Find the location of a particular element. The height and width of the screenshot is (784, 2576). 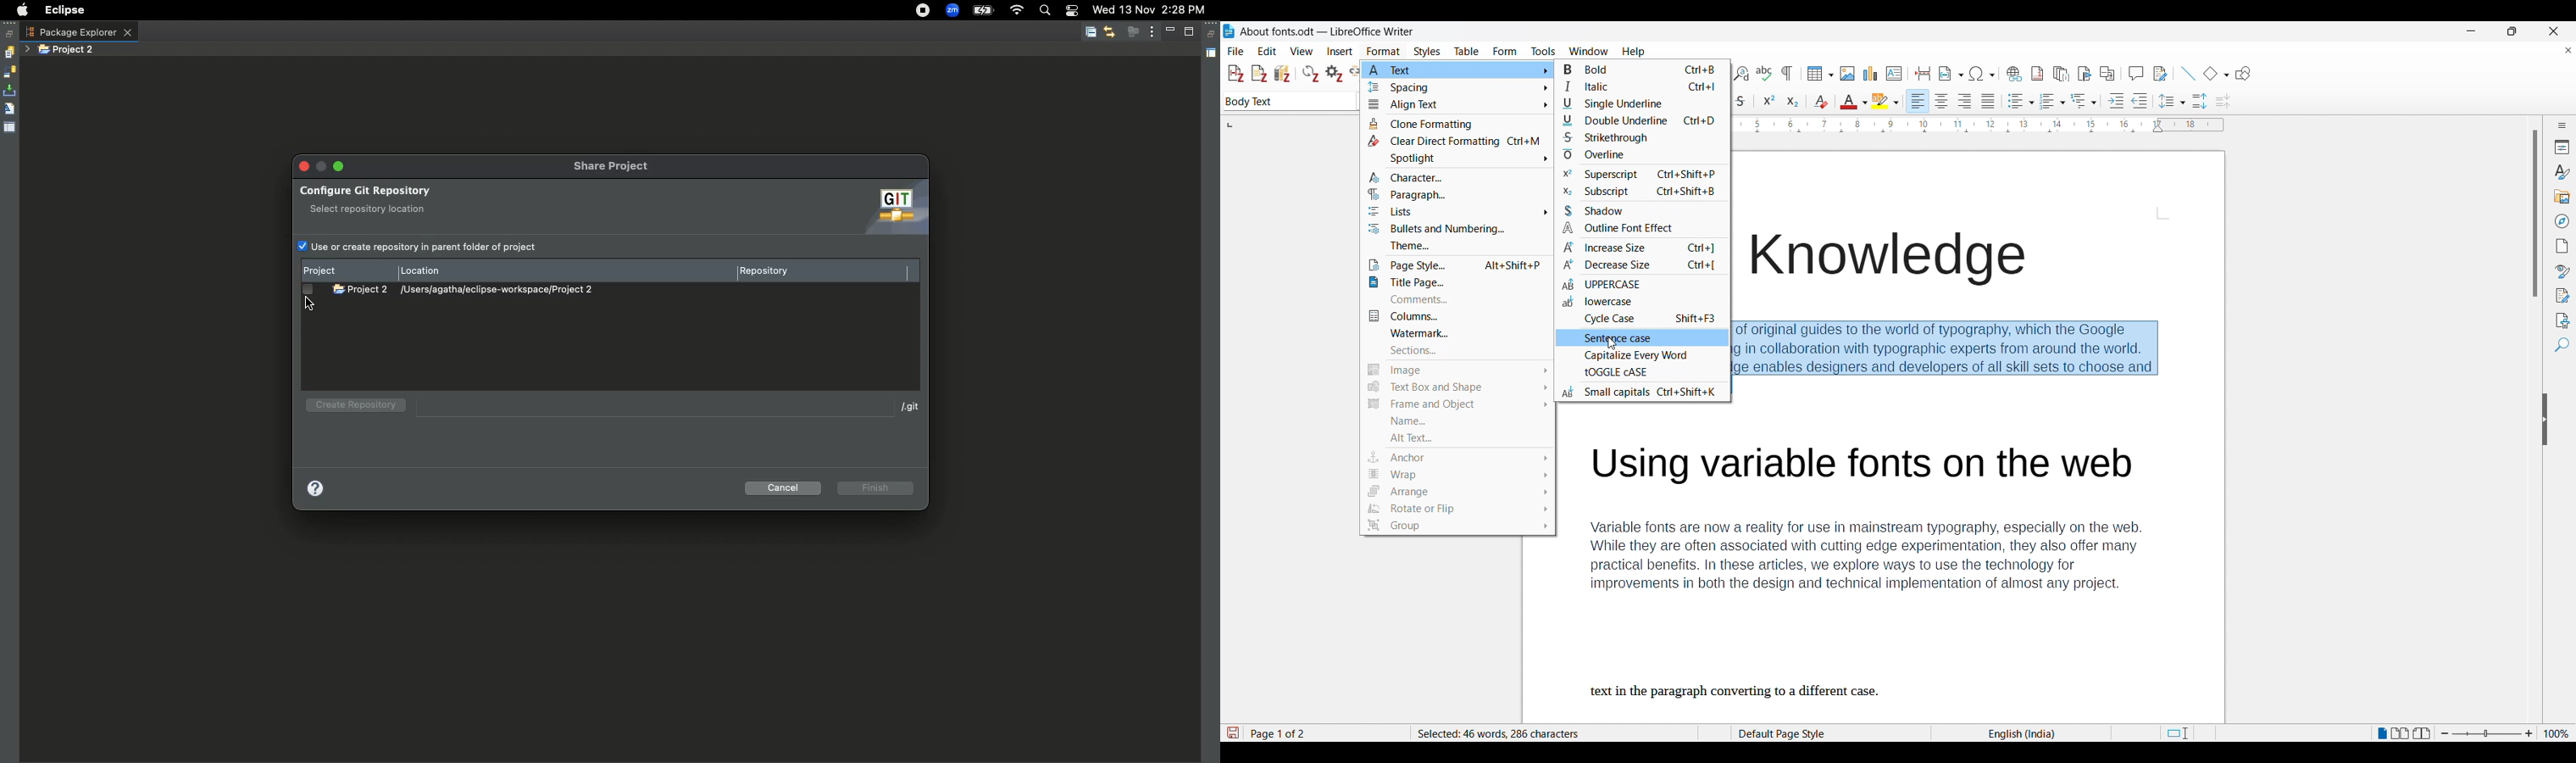

Project 2: /Users/agatha/eclipse-workspace/Project 2 is located at coordinates (506, 289).